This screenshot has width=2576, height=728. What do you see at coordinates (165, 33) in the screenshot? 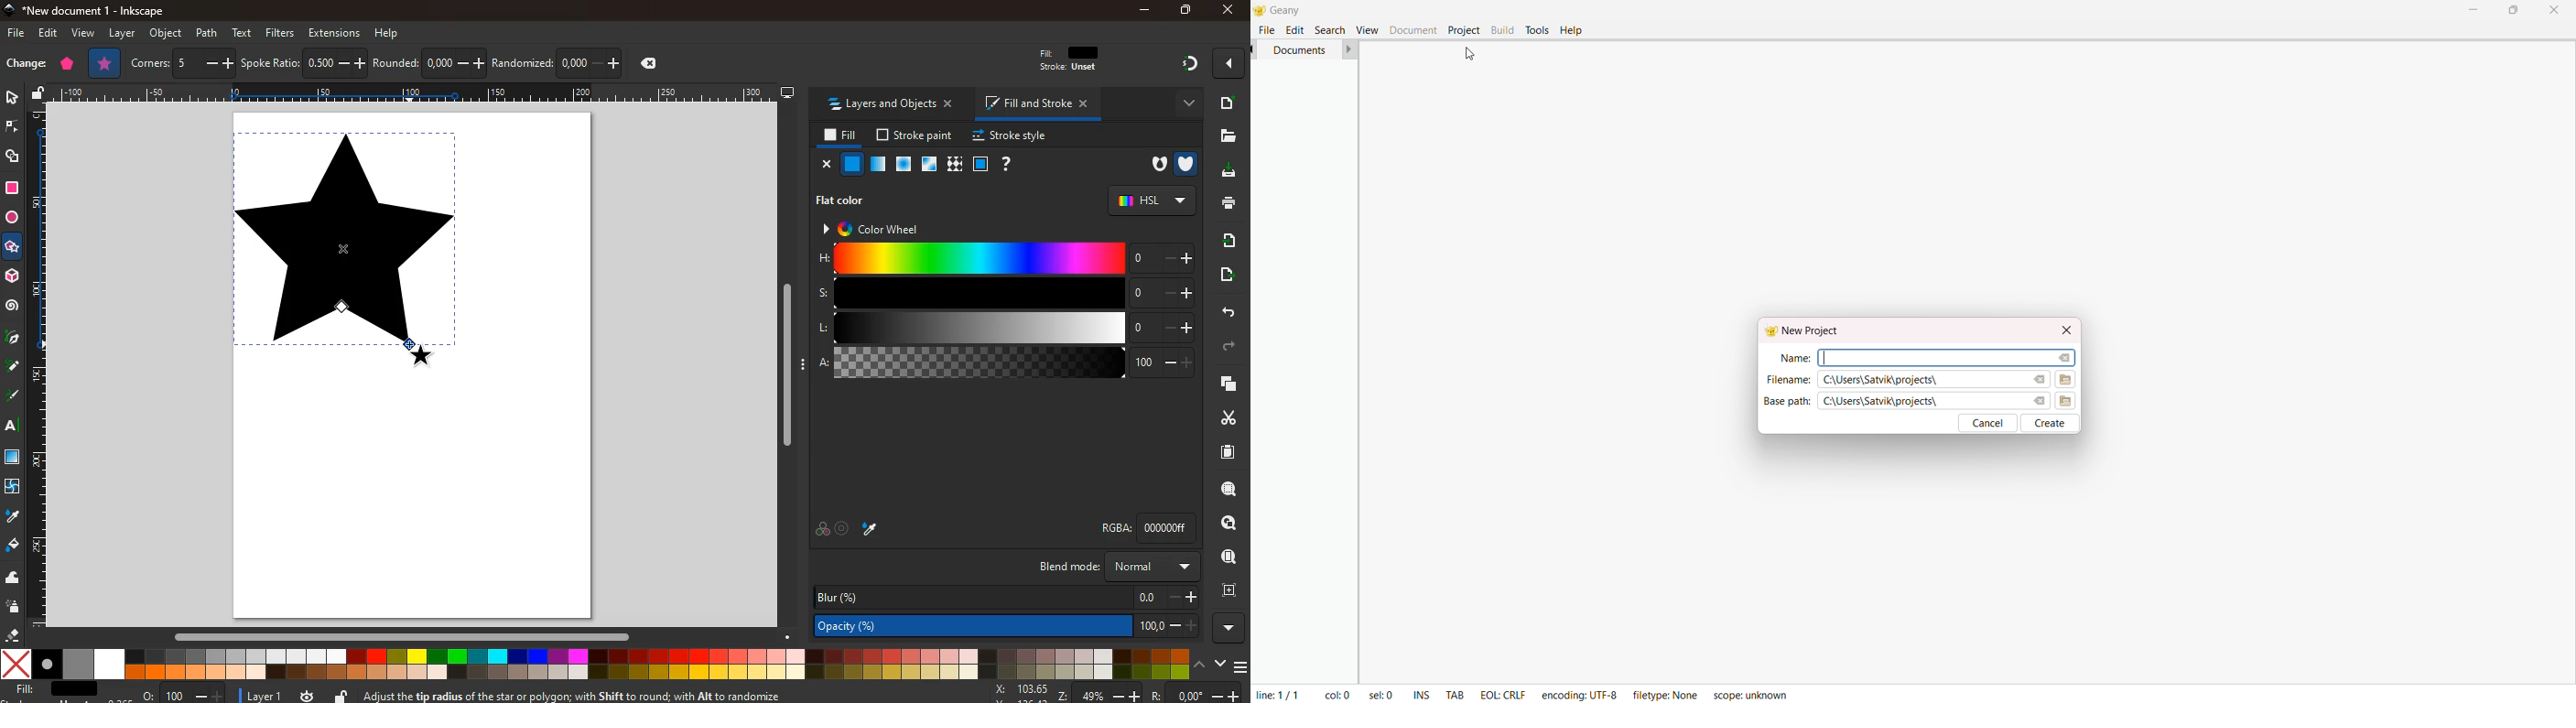
I see `object` at bounding box center [165, 33].